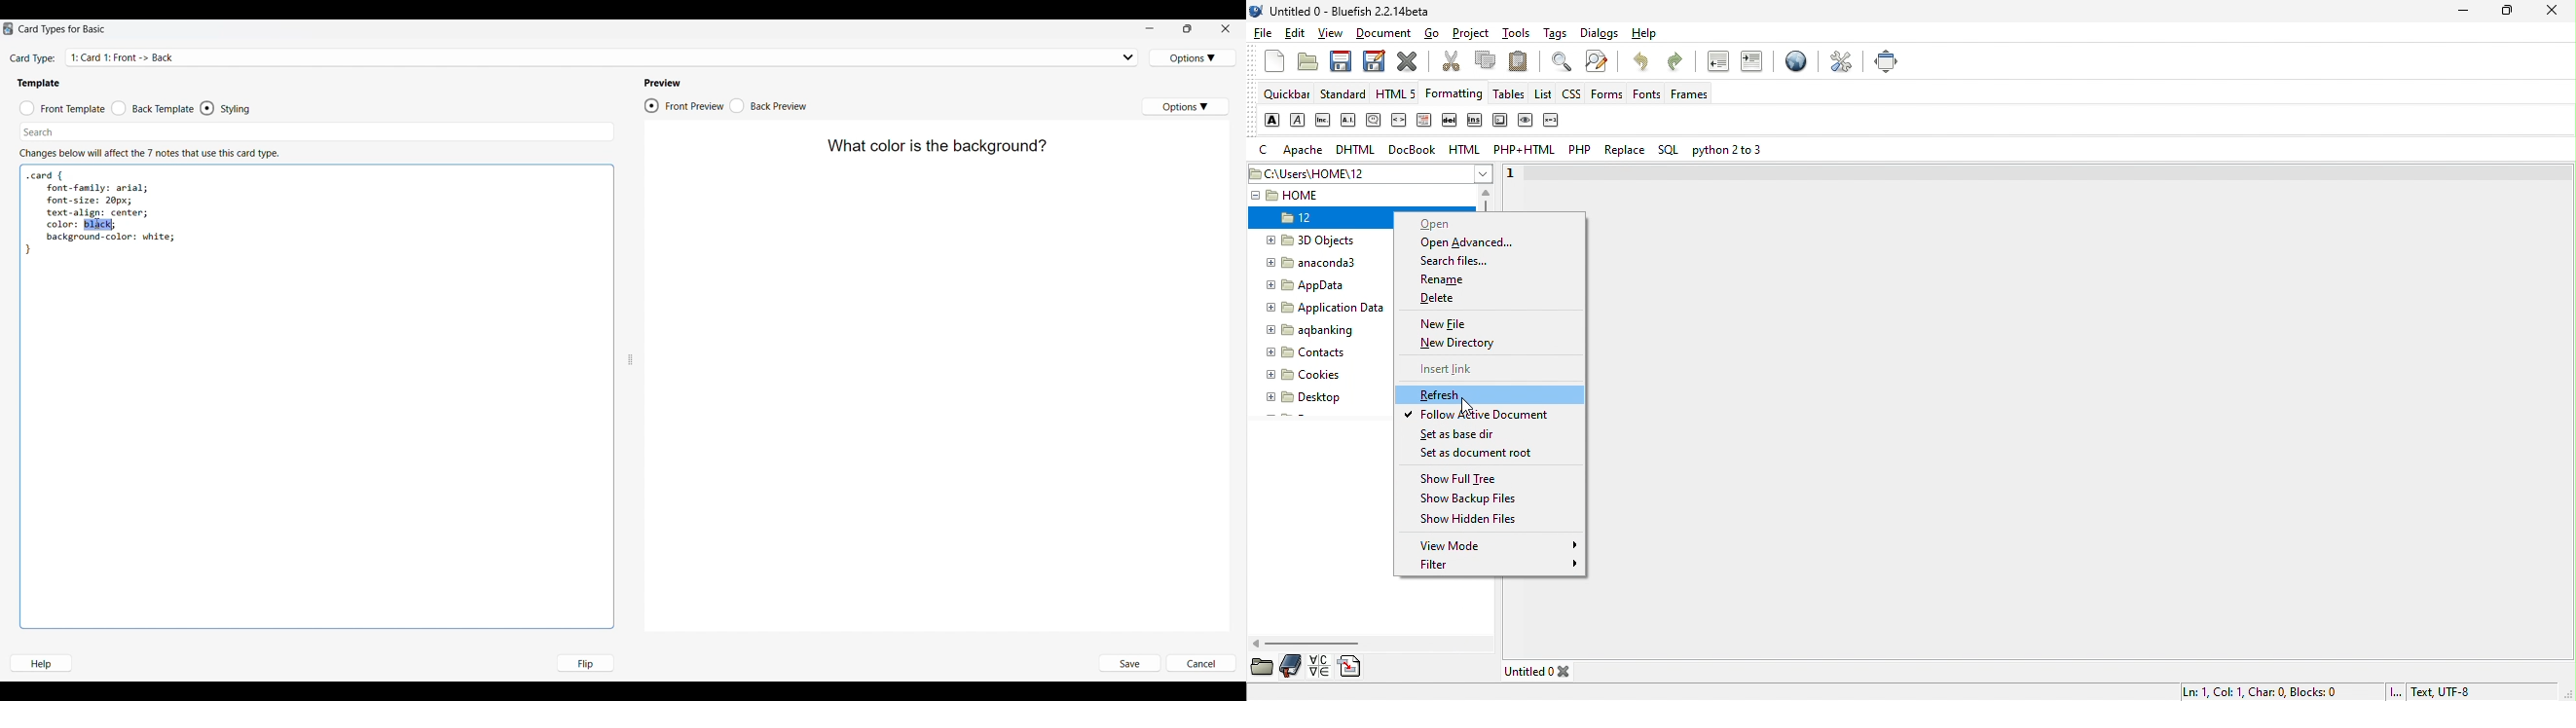 The image size is (2576, 728). I want to click on code, so click(1399, 121).